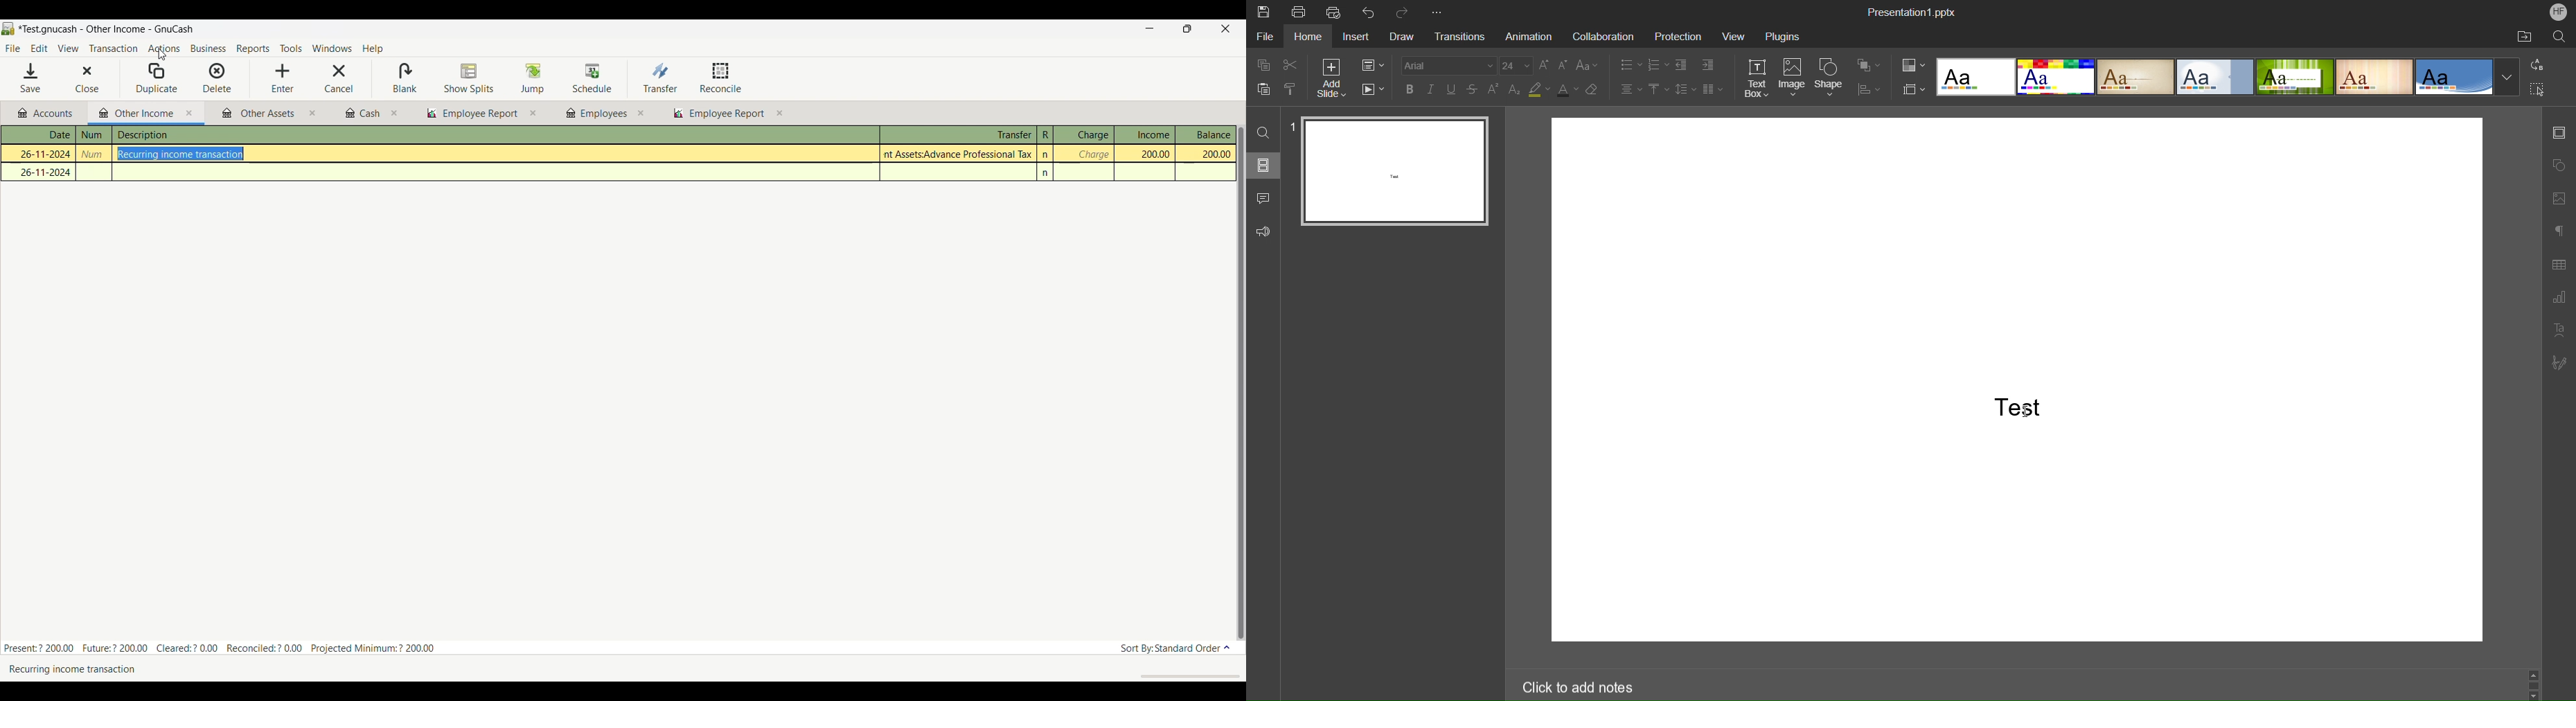 This screenshot has width=2576, height=728. I want to click on Align, so click(1869, 90).